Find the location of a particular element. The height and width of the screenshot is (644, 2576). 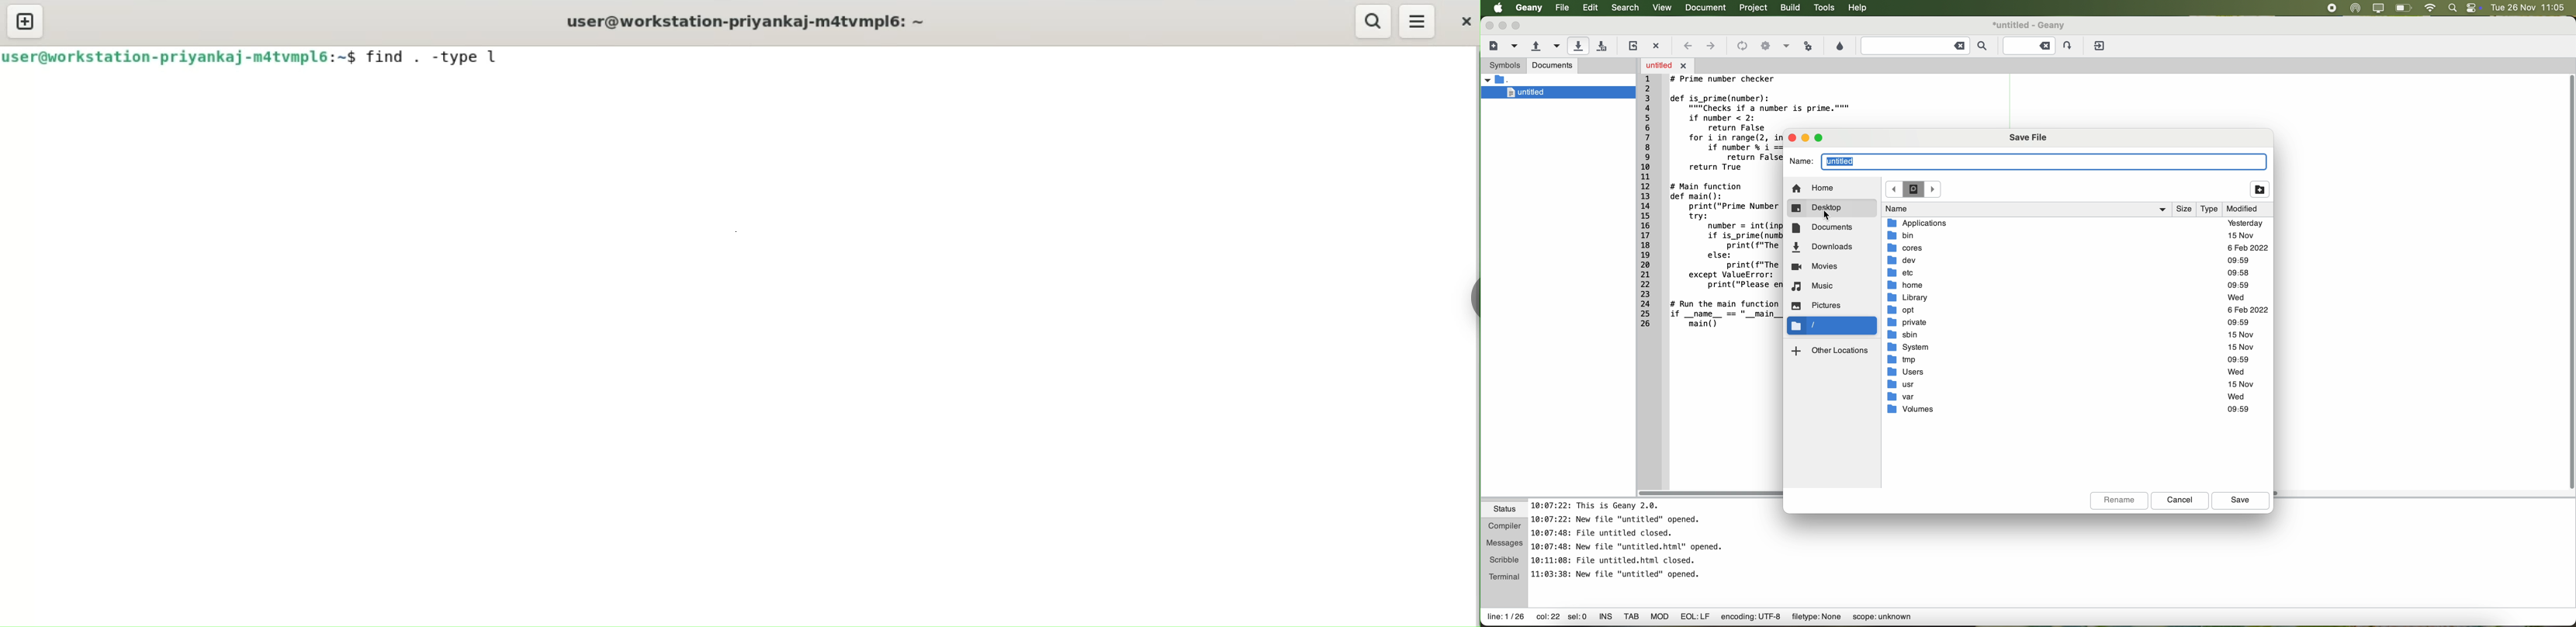

open a recent file is located at coordinates (1555, 46).